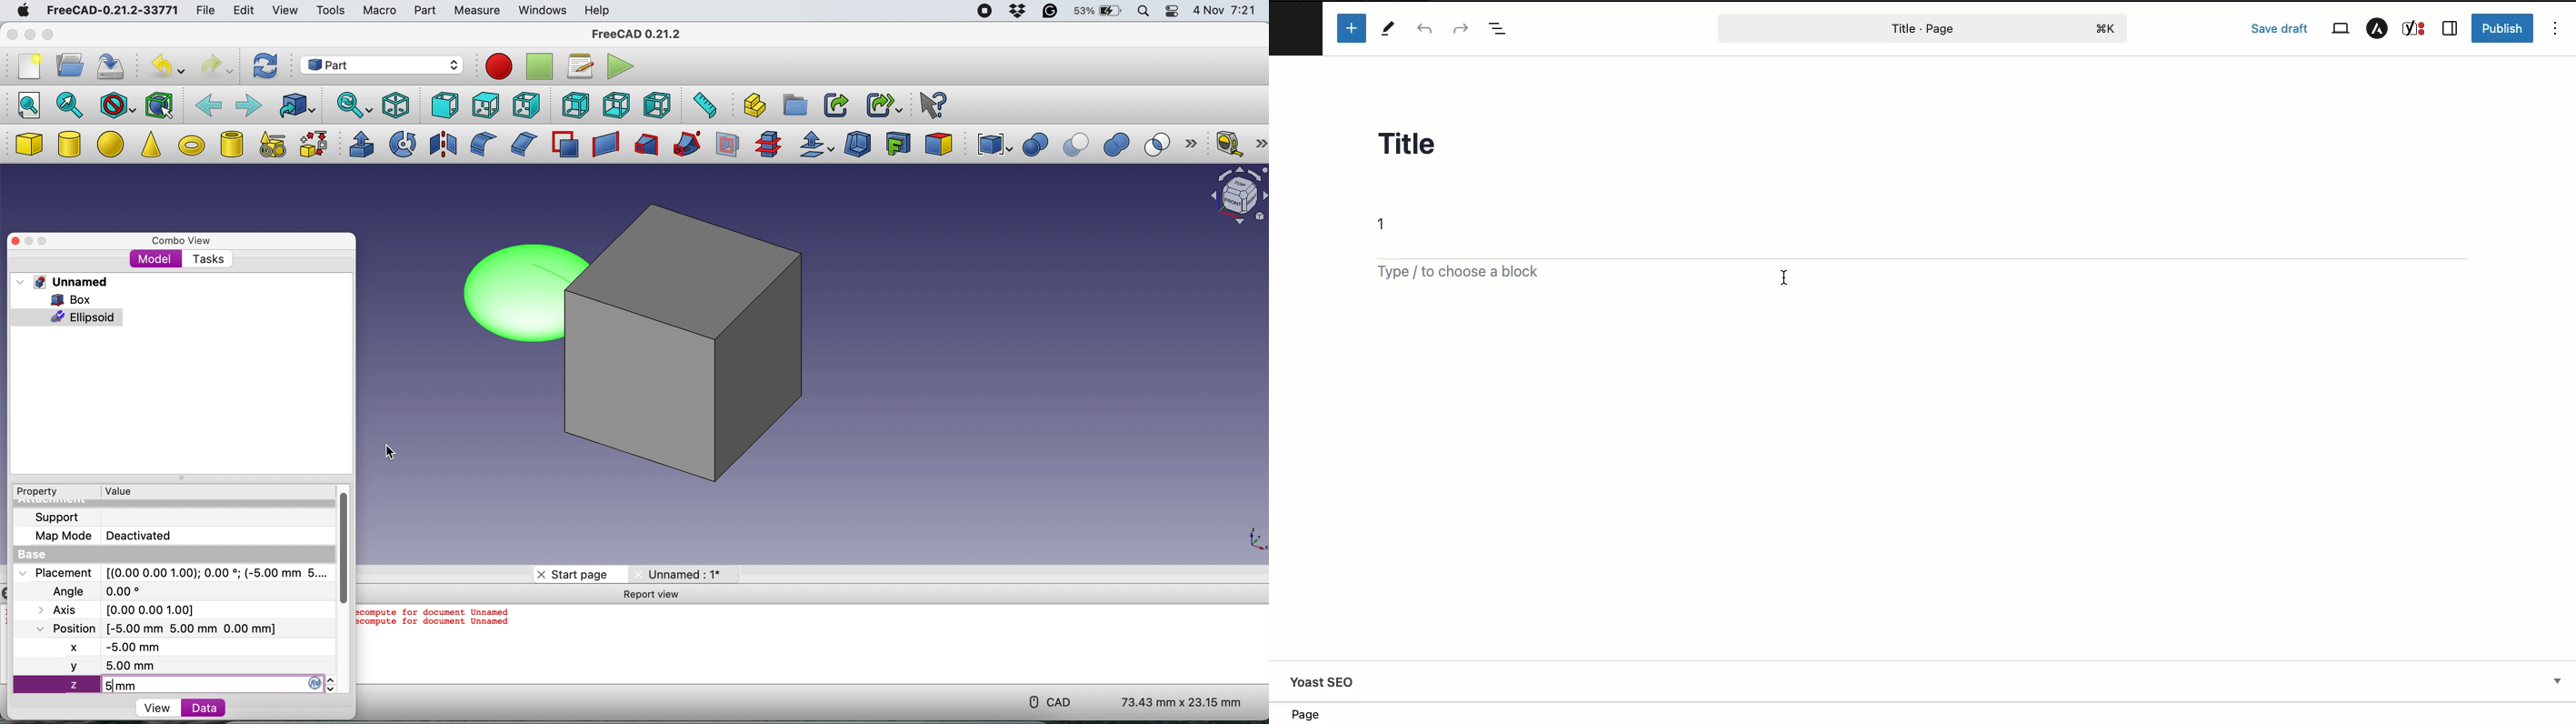  I want to click on cone, so click(151, 146).